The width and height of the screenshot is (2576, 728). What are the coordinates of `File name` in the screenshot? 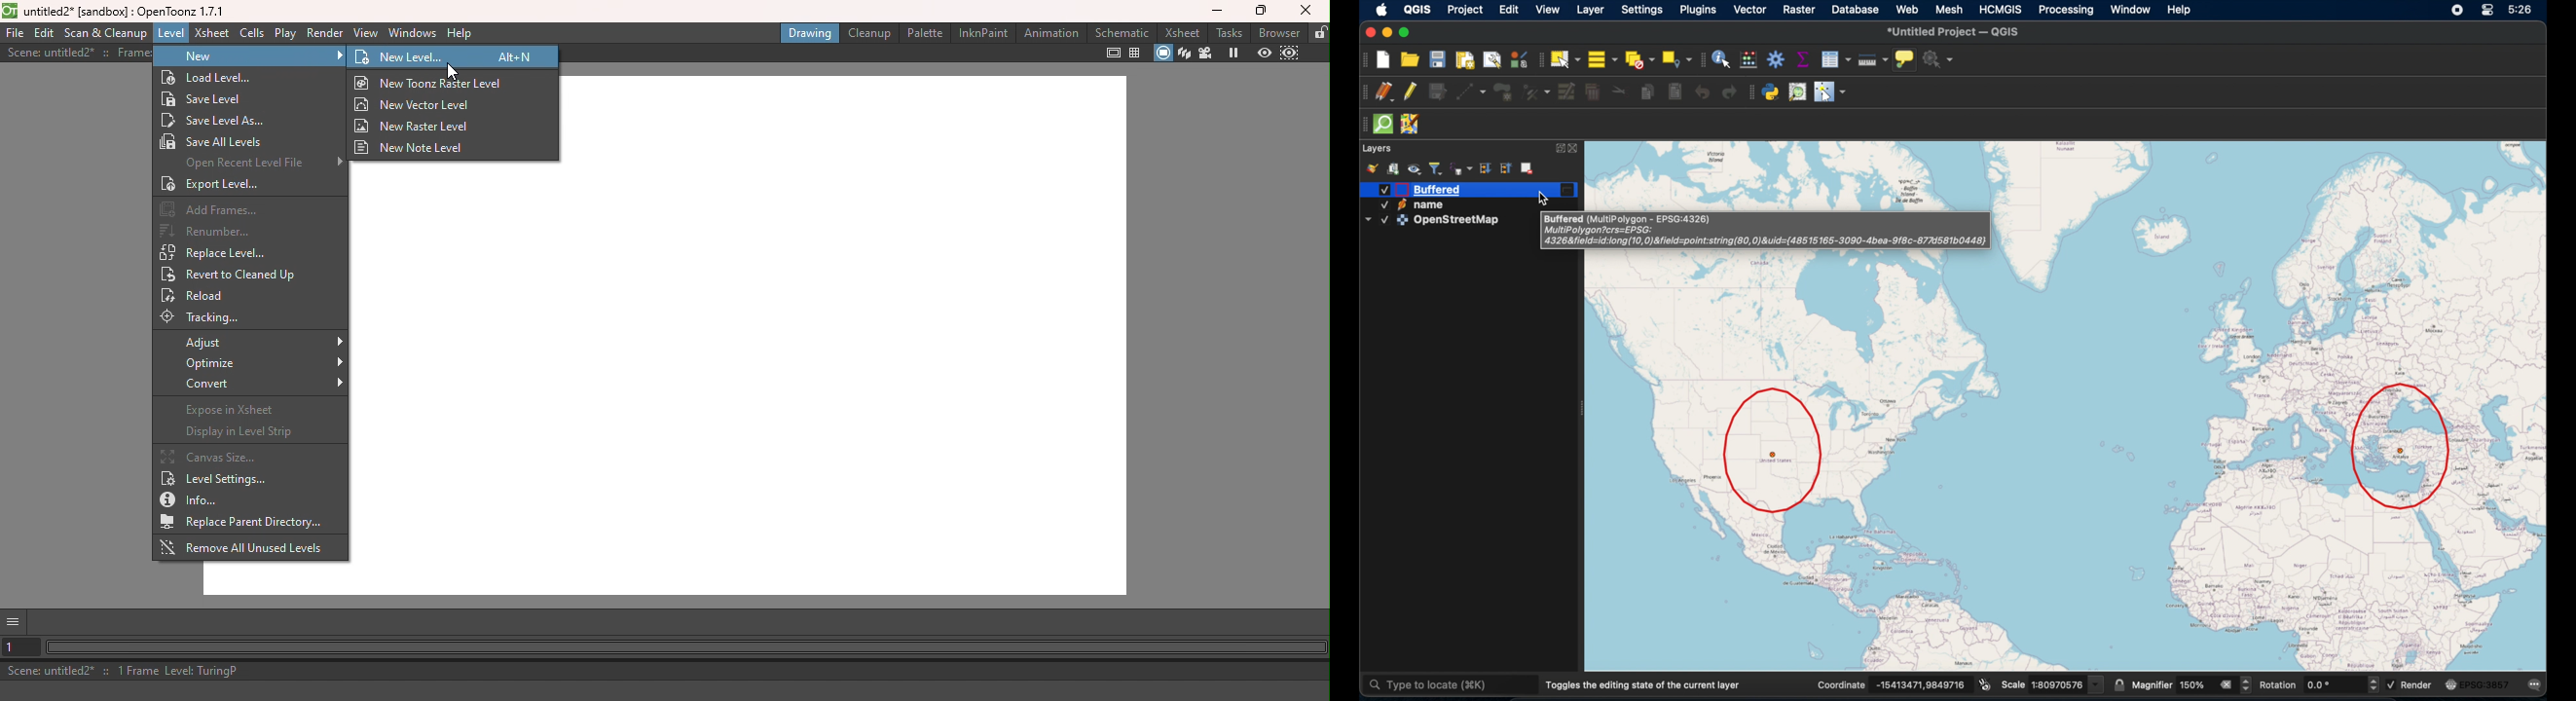 It's located at (113, 11).